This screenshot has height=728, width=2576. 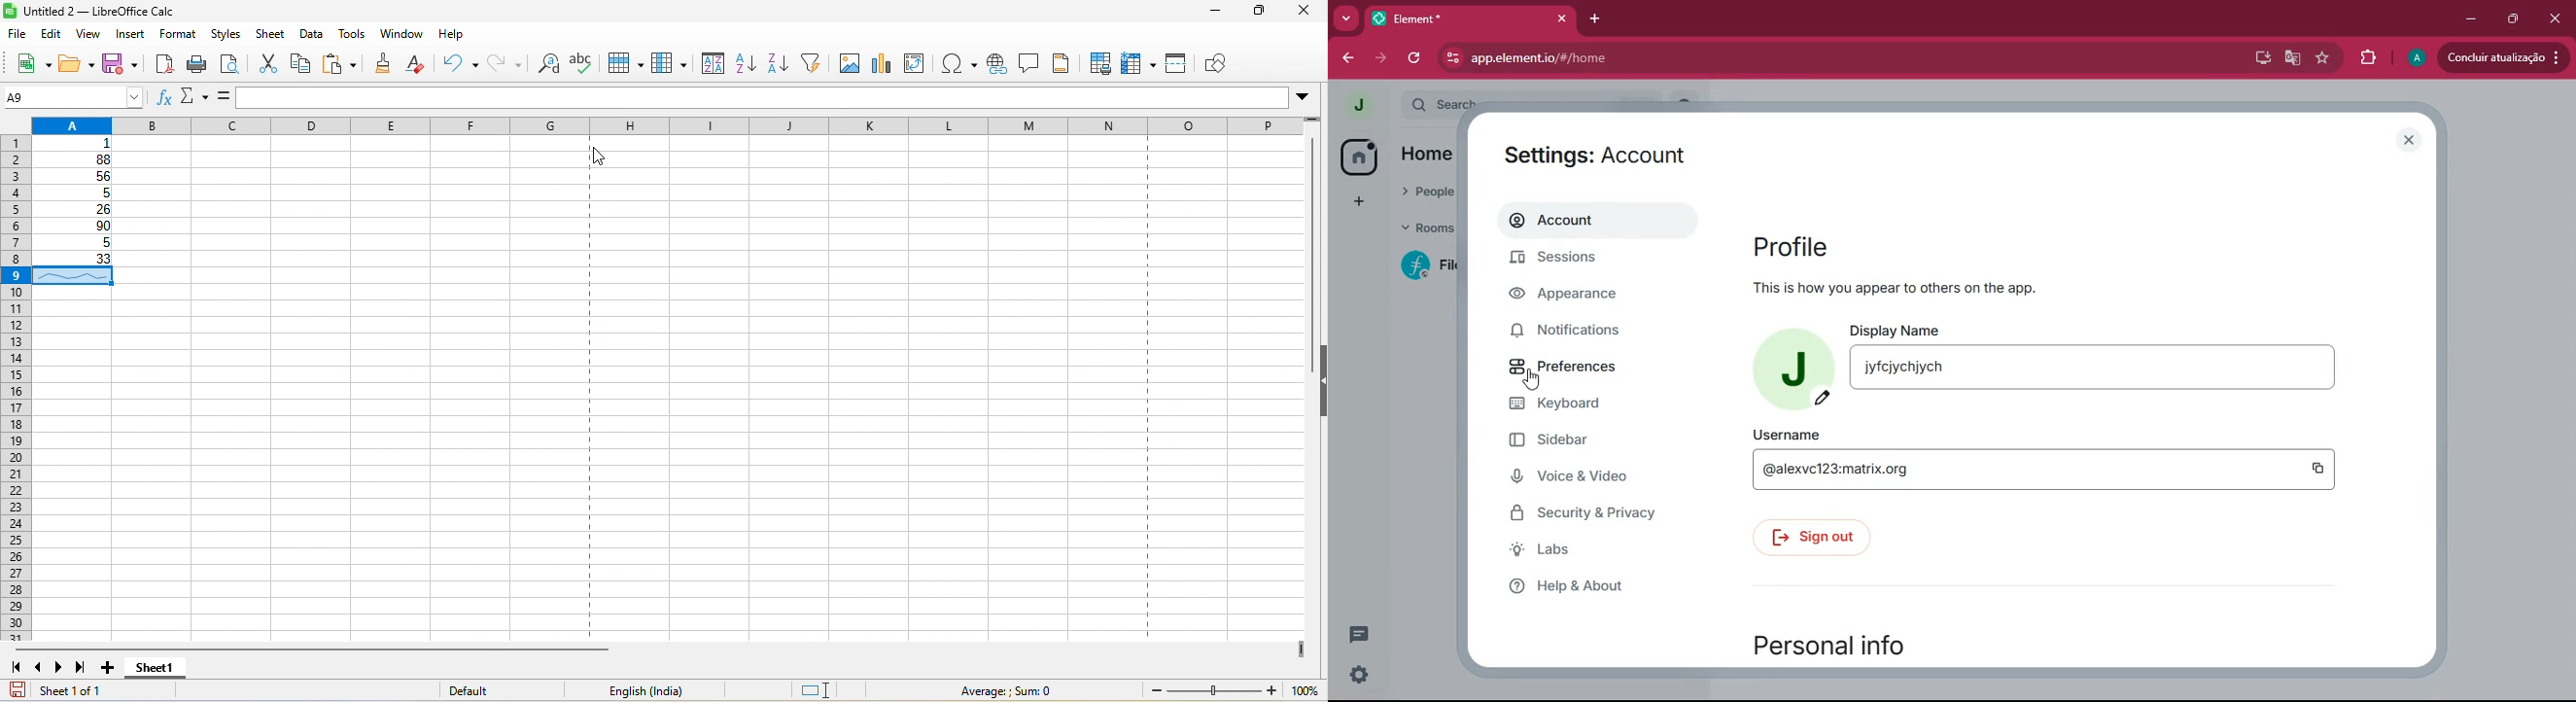 What do you see at coordinates (74, 245) in the screenshot?
I see `5` at bounding box center [74, 245].